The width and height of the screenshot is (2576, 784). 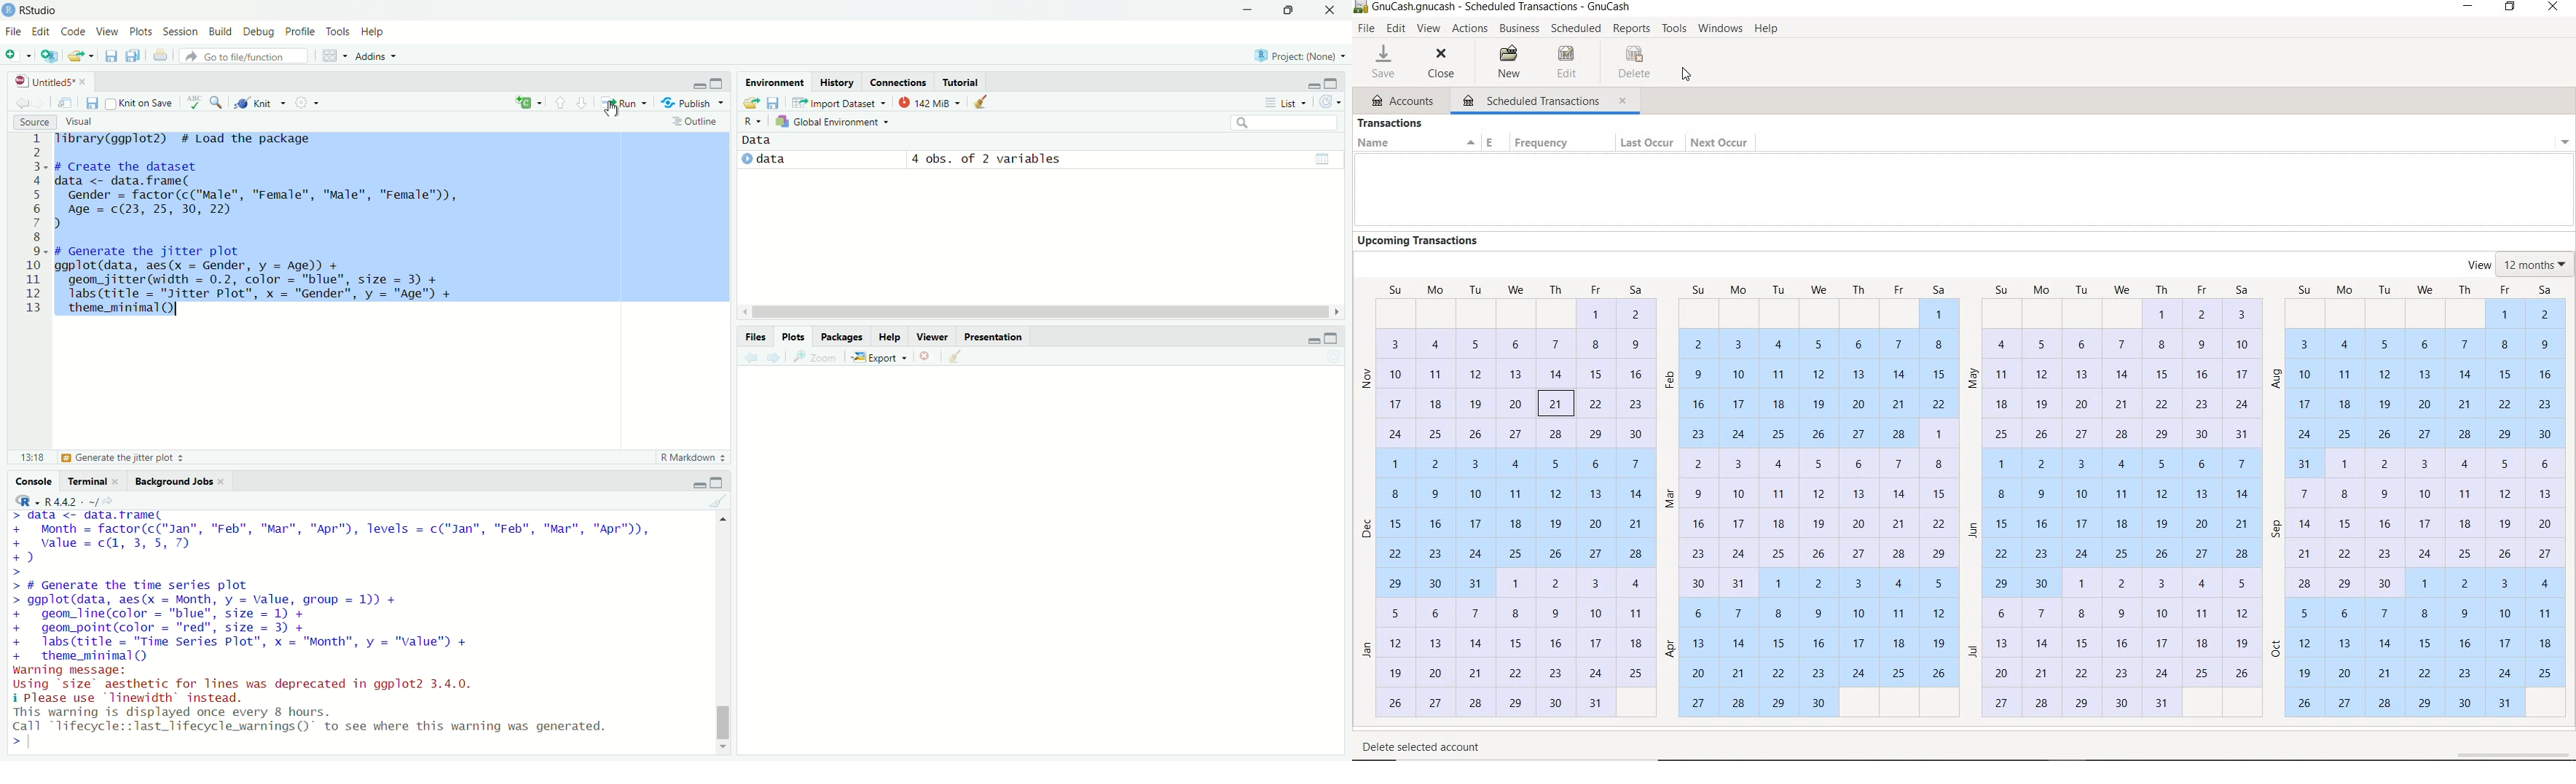 What do you see at coordinates (932, 104) in the screenshot?
I see `142 MiB` at bounding box center [932, 104].